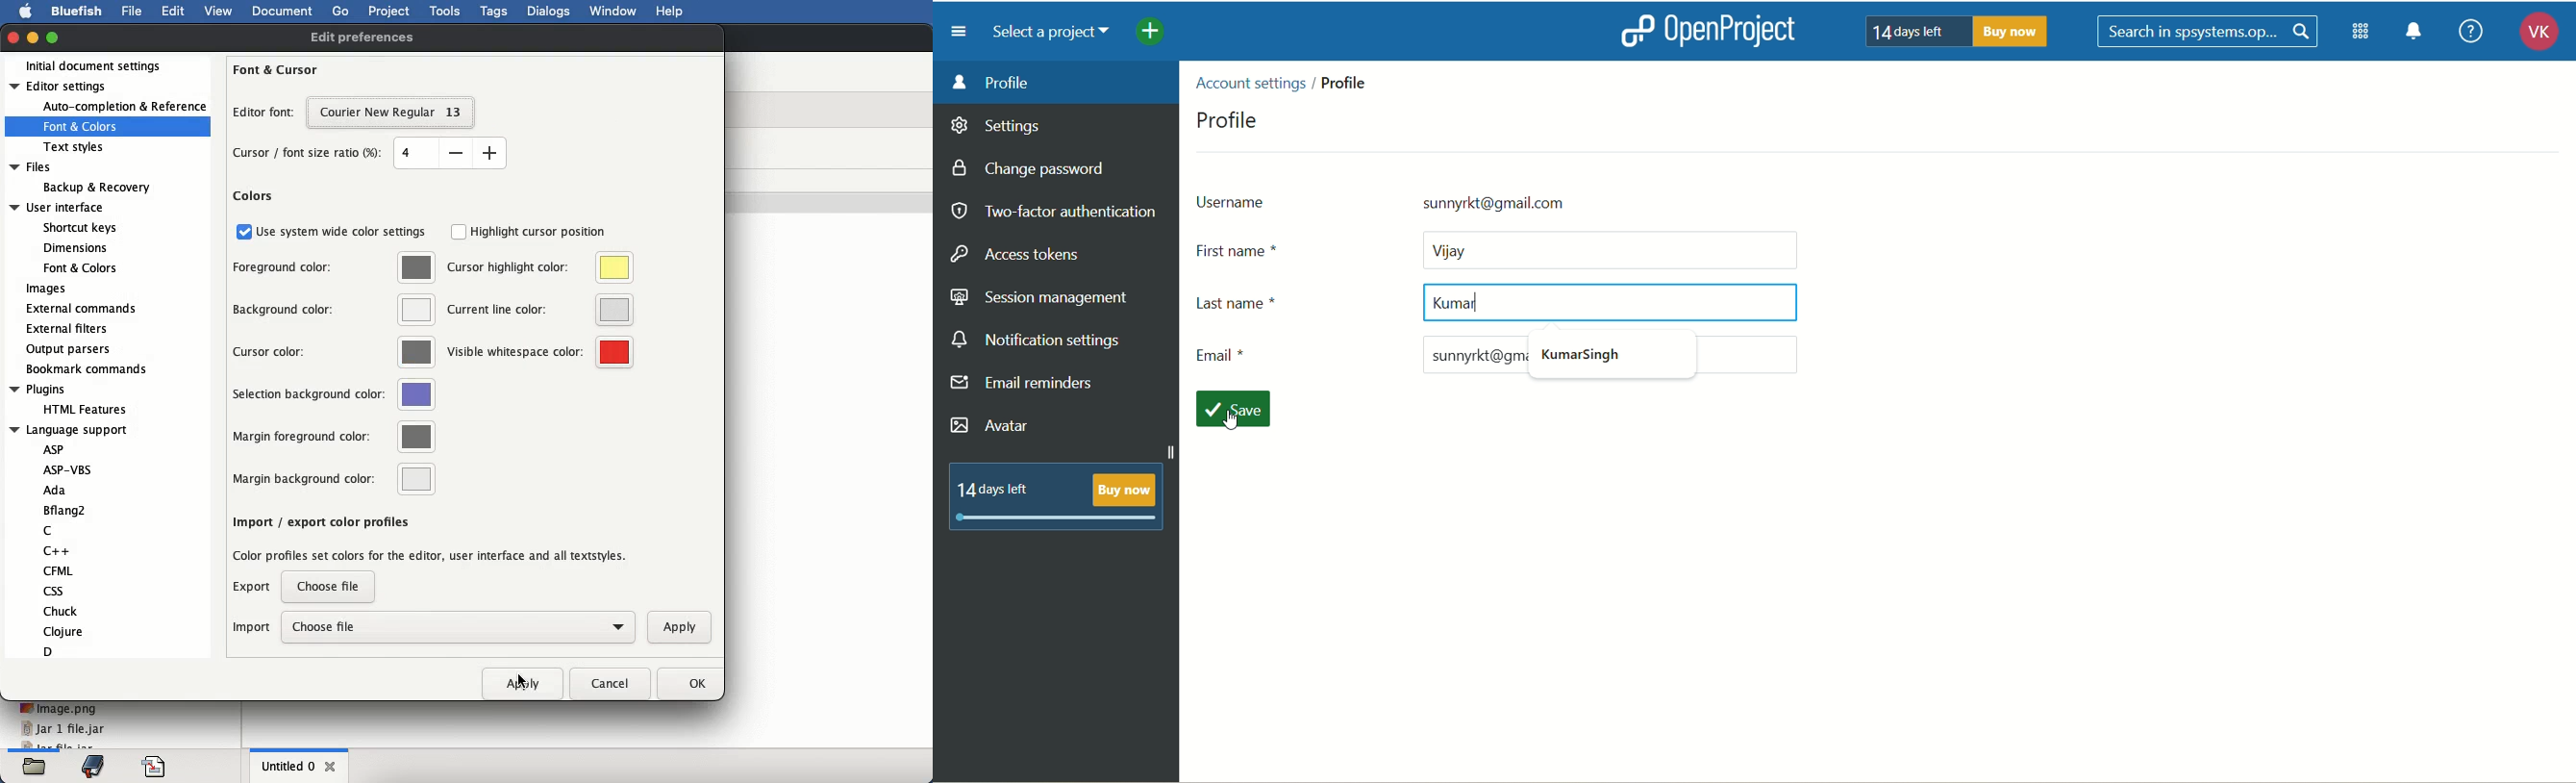 The height and width of the screenshot is (784, 2576). Describe the element at coordinates (1040, 299) in the screenshot. I see `session management` at that location.